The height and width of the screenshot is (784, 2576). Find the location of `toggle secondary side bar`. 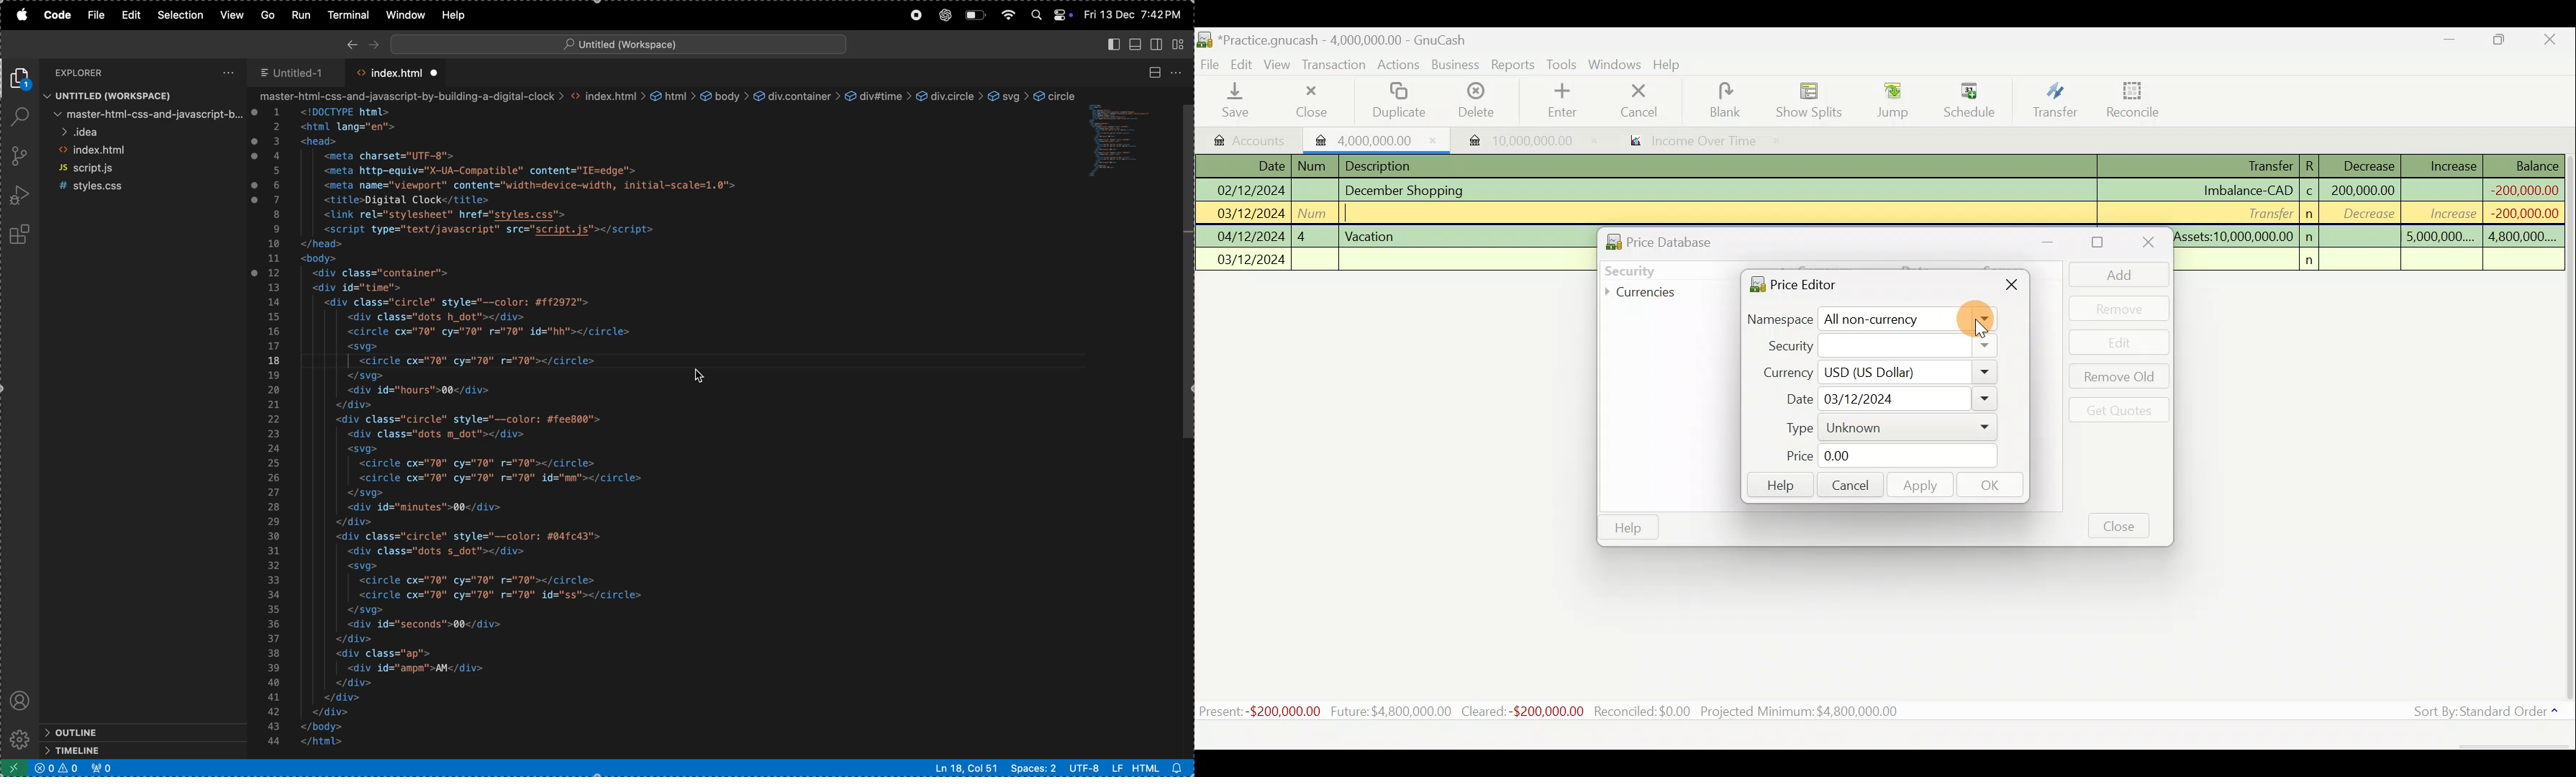

toggle secondary side bar is located at coordinates (1159, 43).